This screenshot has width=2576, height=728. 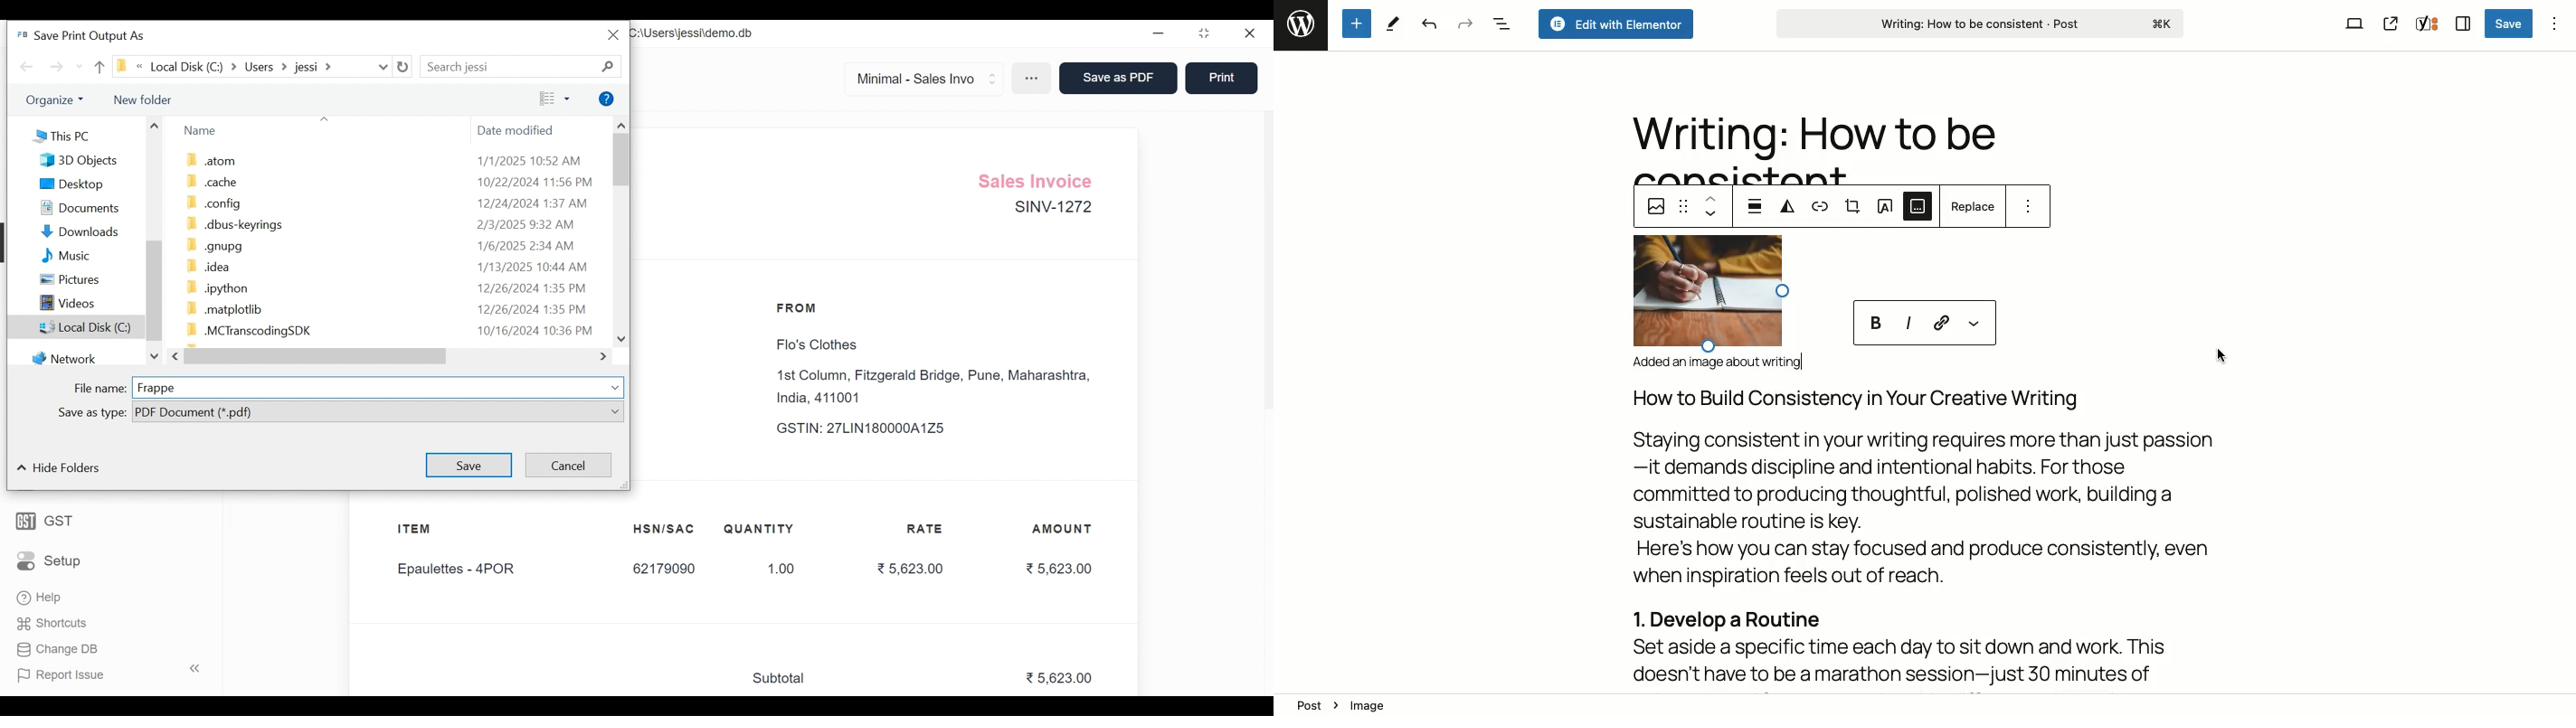 What do you see at coordinates (1250, 34) in the screenshot?
I see `Close` at bounding box center [1250, 34].